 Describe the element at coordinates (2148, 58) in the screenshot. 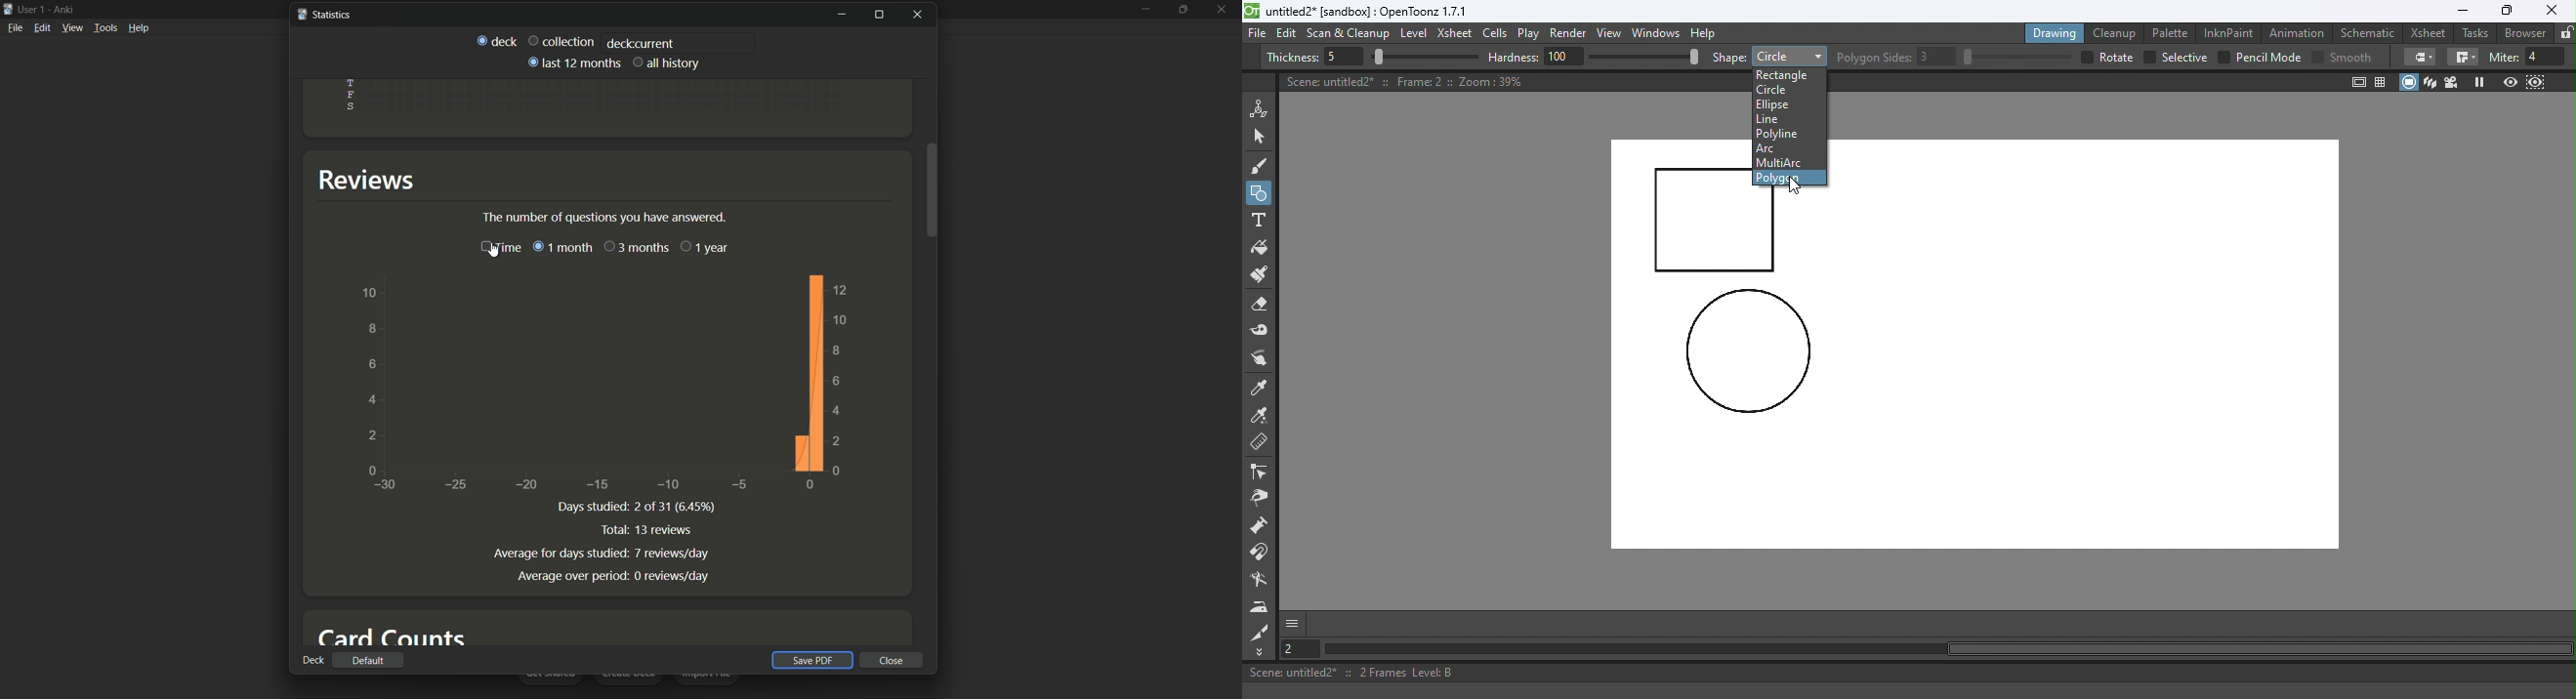

I see `checkbox` at that location.